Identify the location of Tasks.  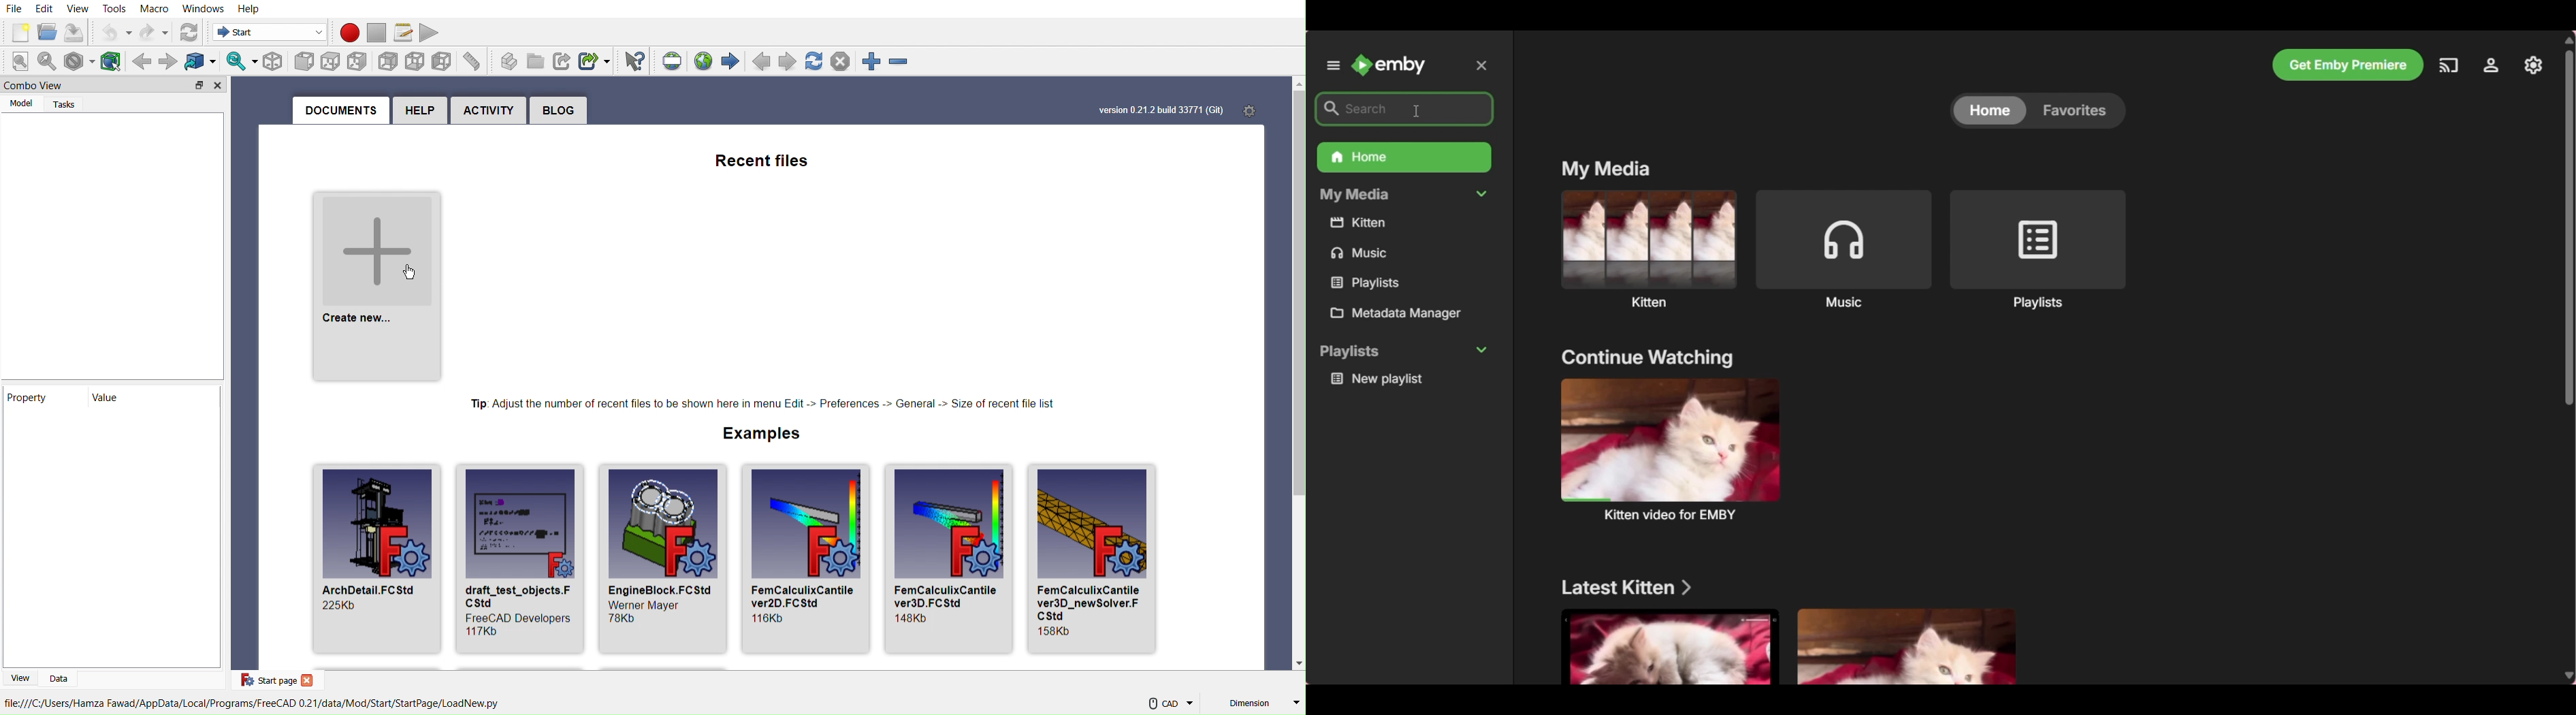
(64, 104).